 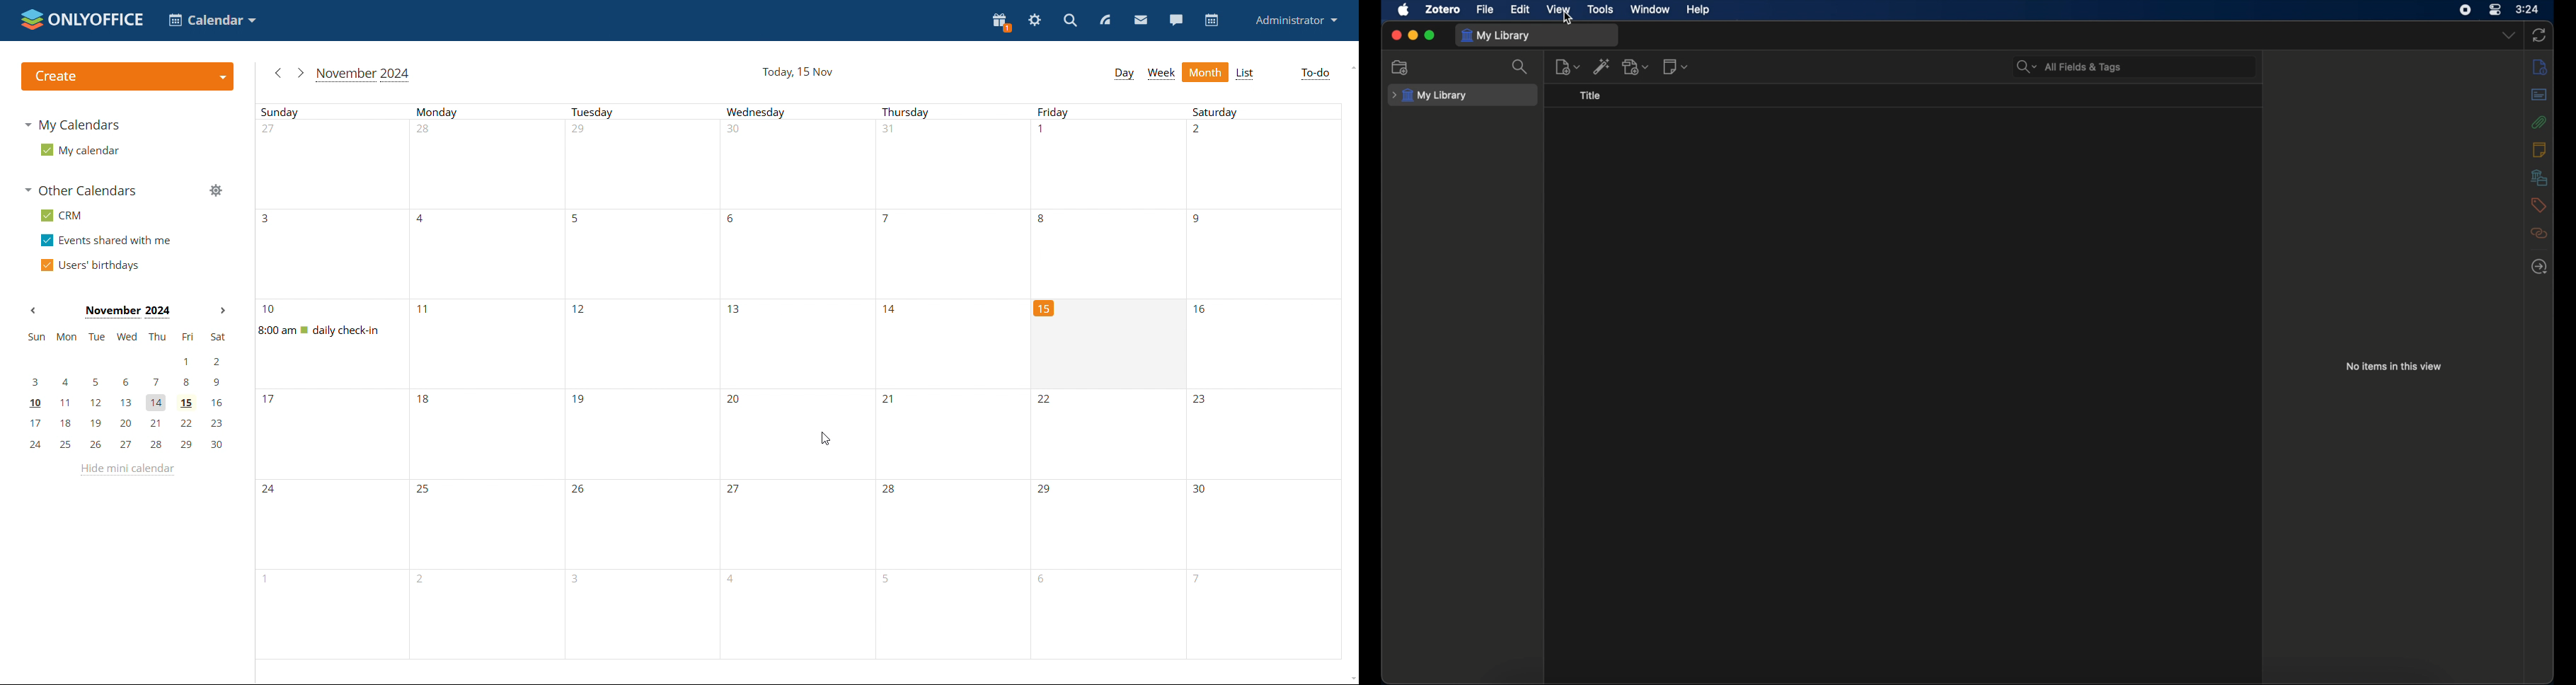 What do you see at coordinates (2466, 10) in the screenshot?
I see `screen recorder` at bounding box center [2466, 10].